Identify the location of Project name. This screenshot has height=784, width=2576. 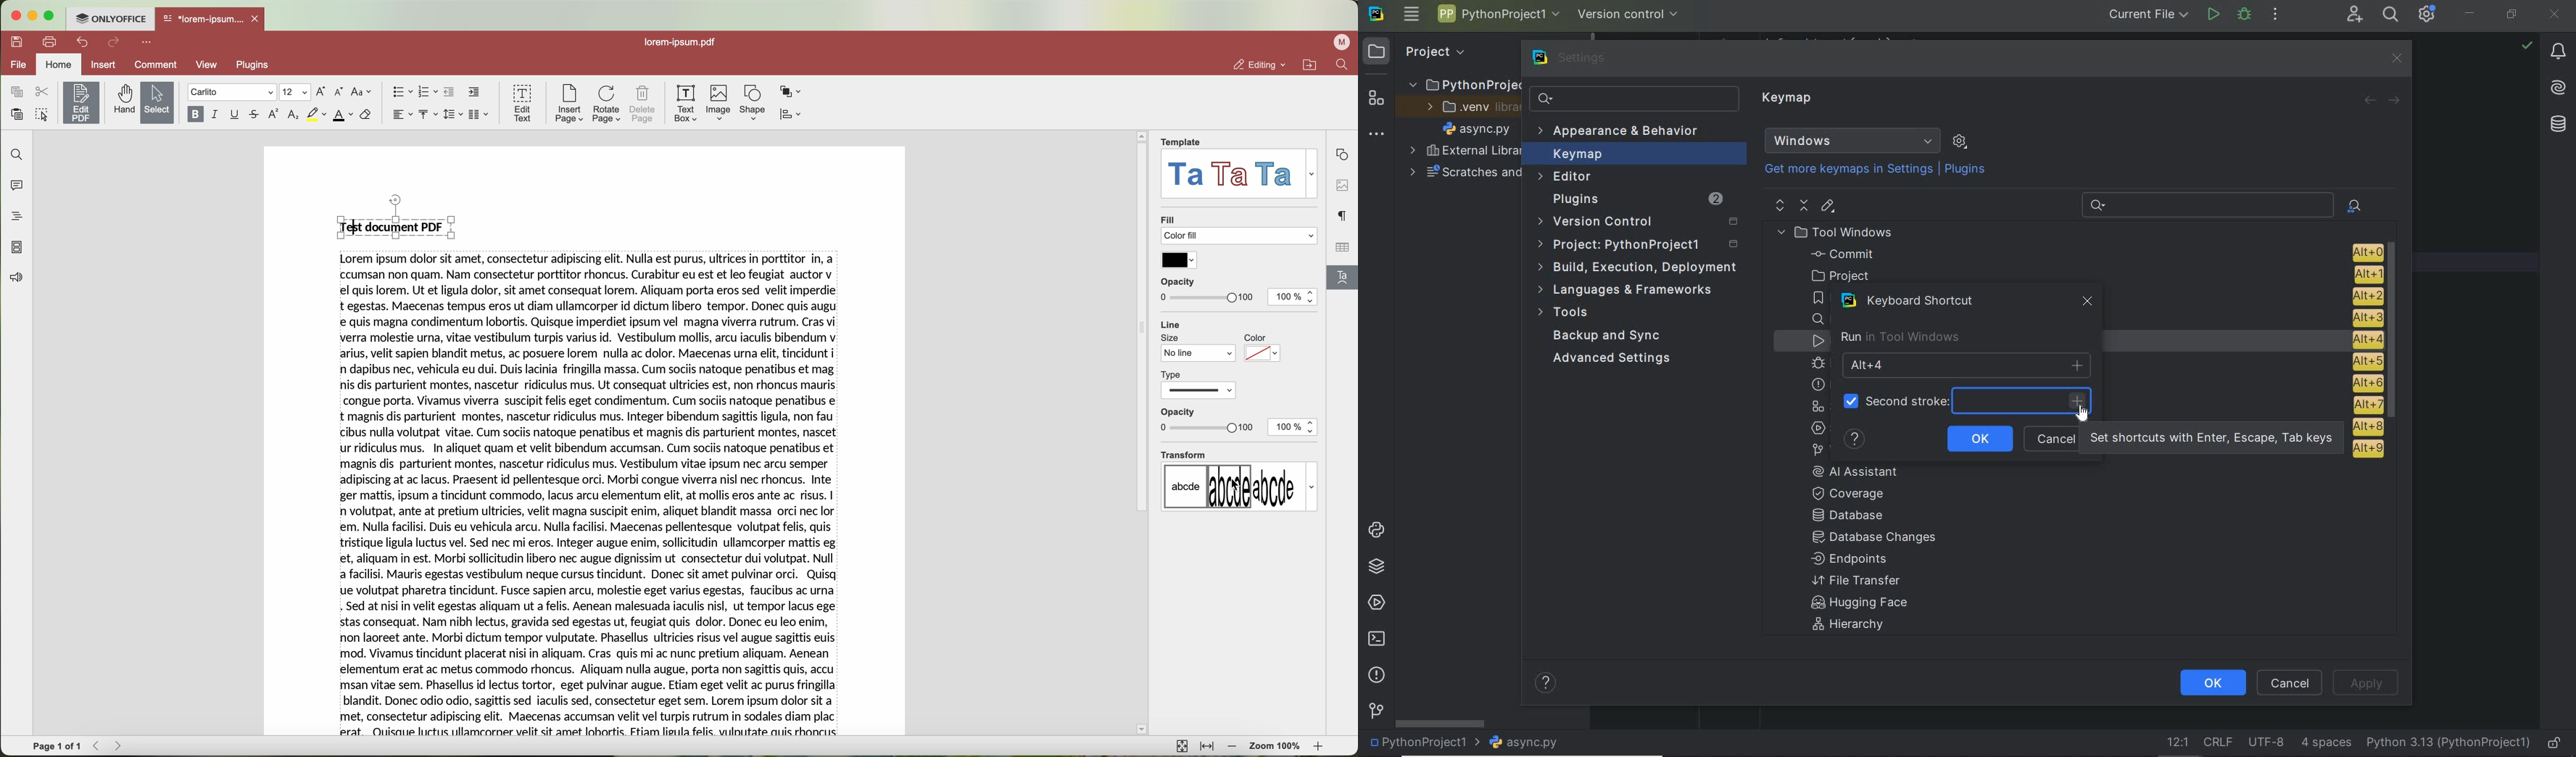
(1499, 17).